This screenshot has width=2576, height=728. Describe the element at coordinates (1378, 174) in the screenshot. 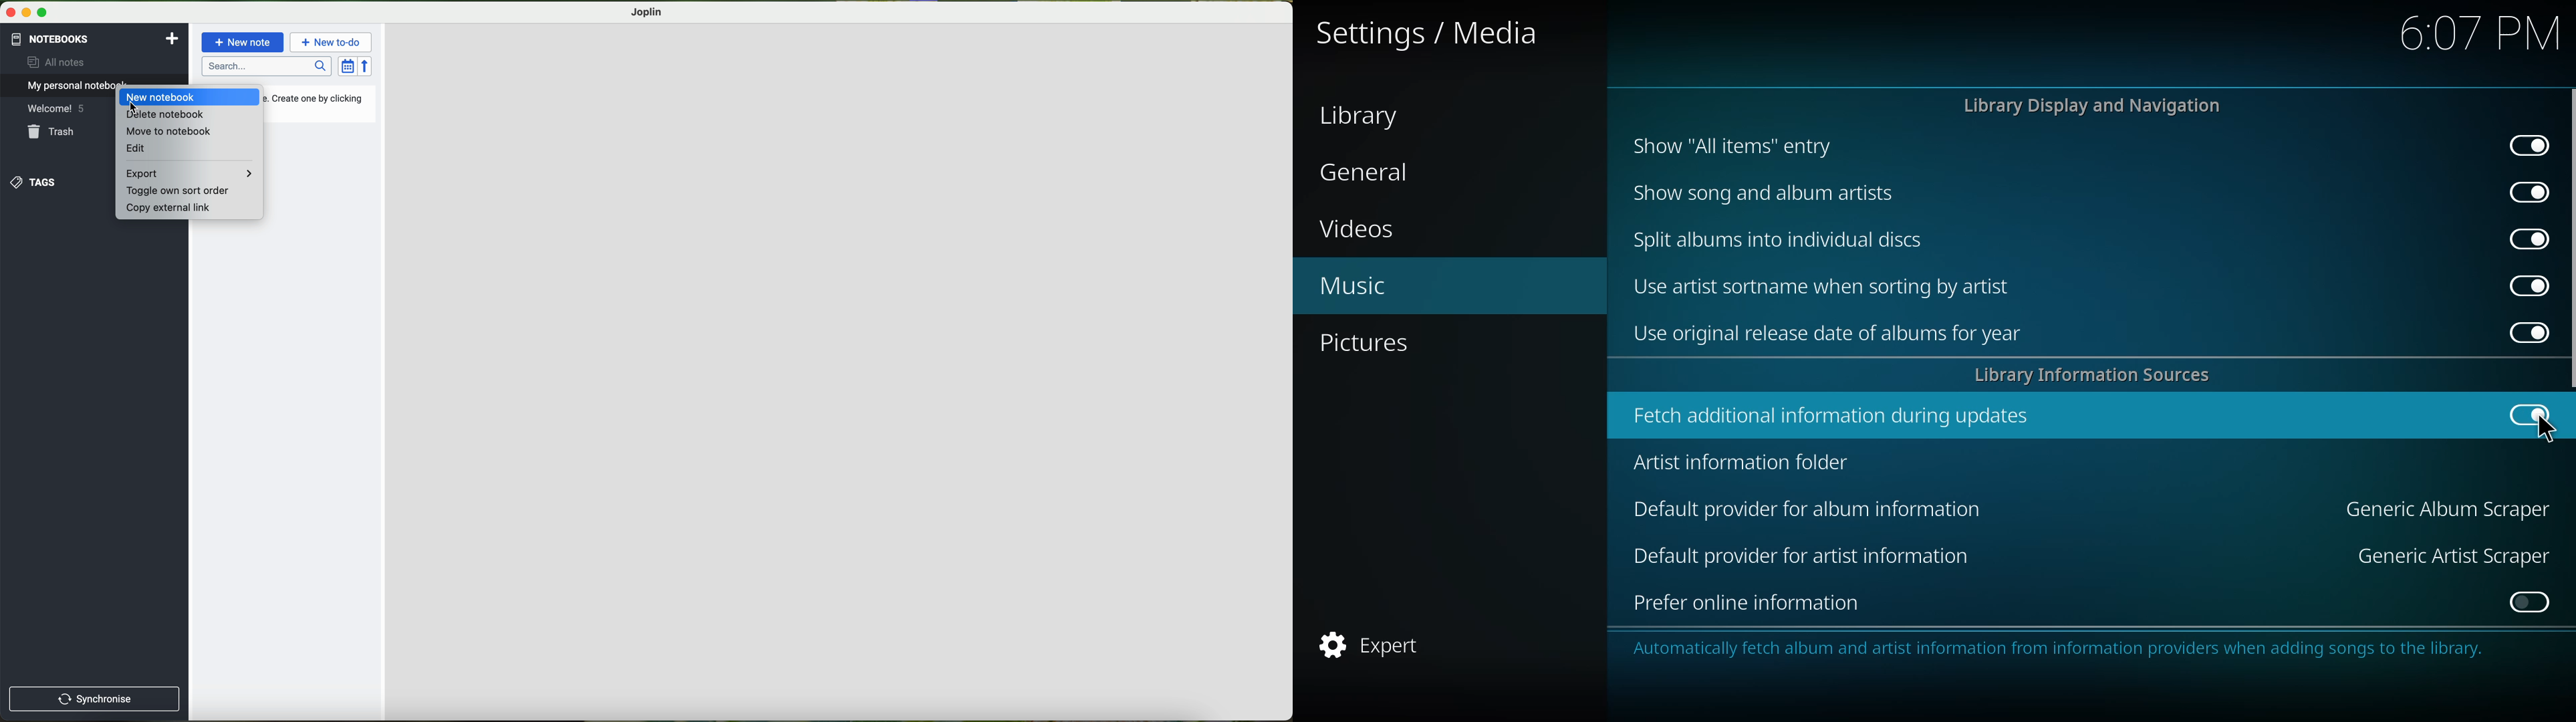

I see `general` at that location.